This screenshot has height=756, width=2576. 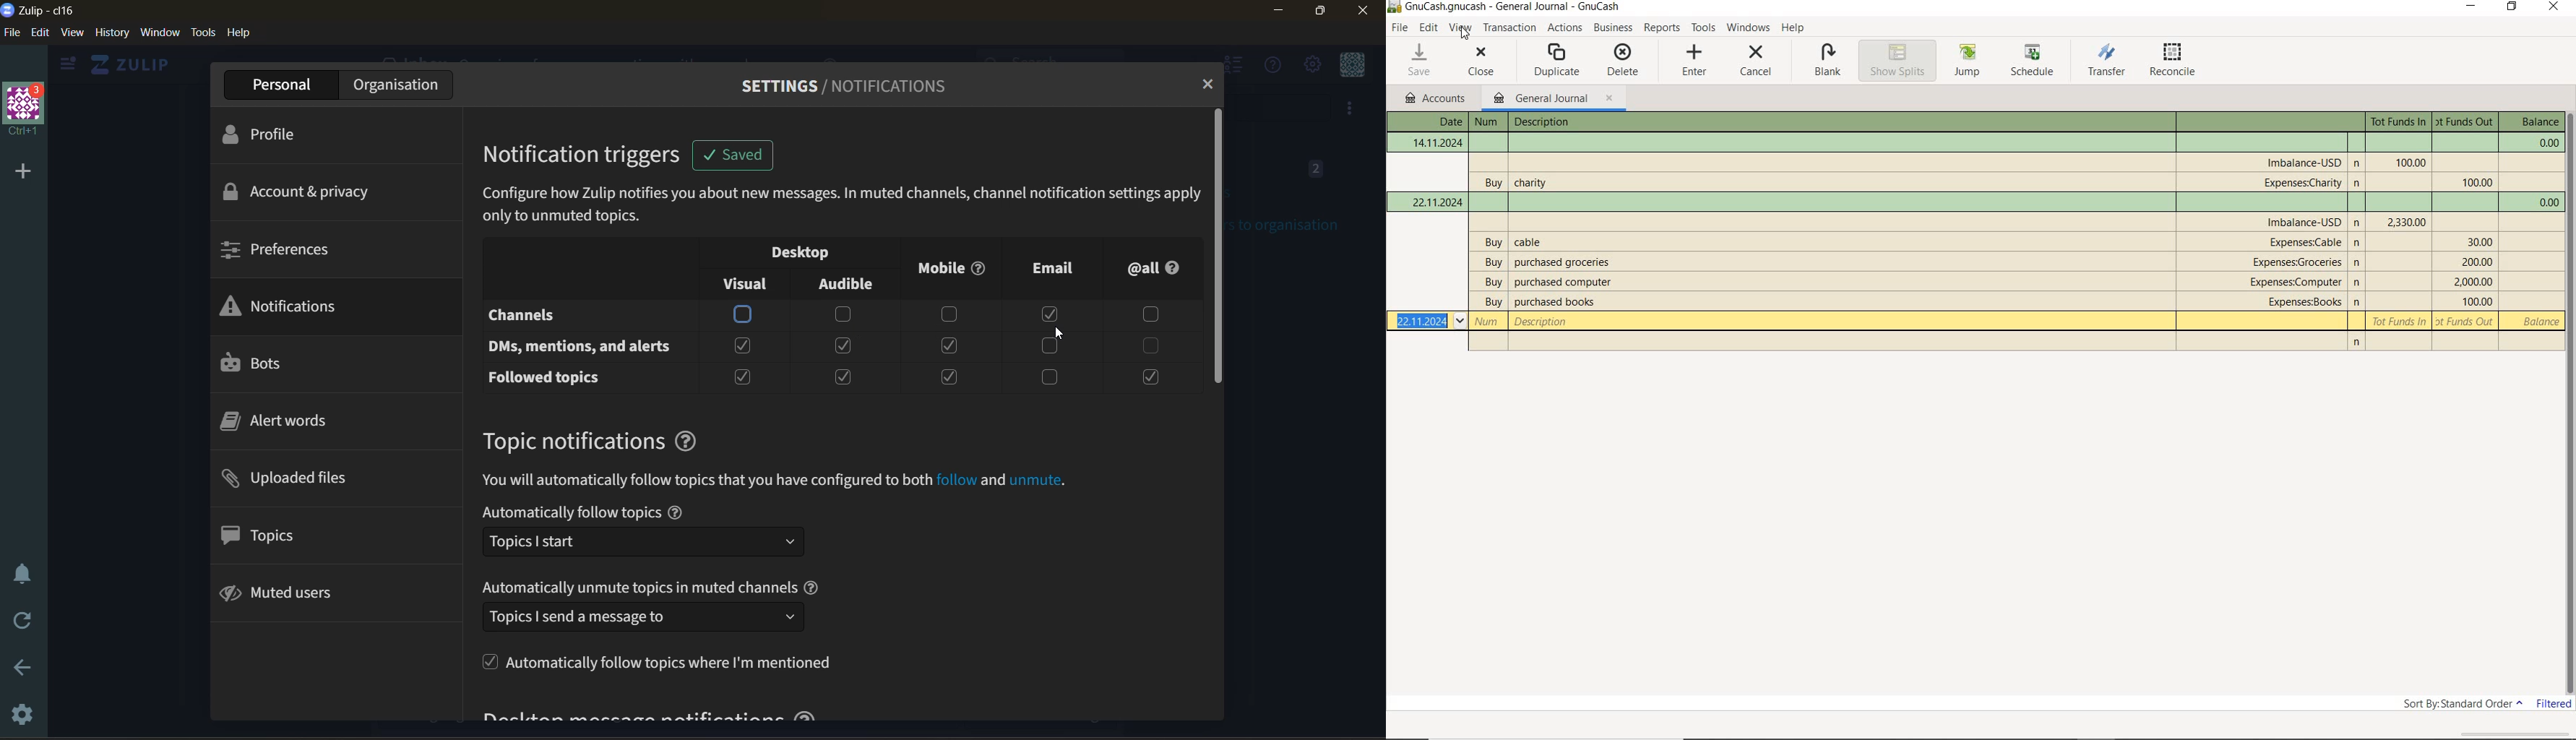 What do you see at coordinates (1529, 242) in the screenshot?
I see `description` at bounding box center [1529, 242].